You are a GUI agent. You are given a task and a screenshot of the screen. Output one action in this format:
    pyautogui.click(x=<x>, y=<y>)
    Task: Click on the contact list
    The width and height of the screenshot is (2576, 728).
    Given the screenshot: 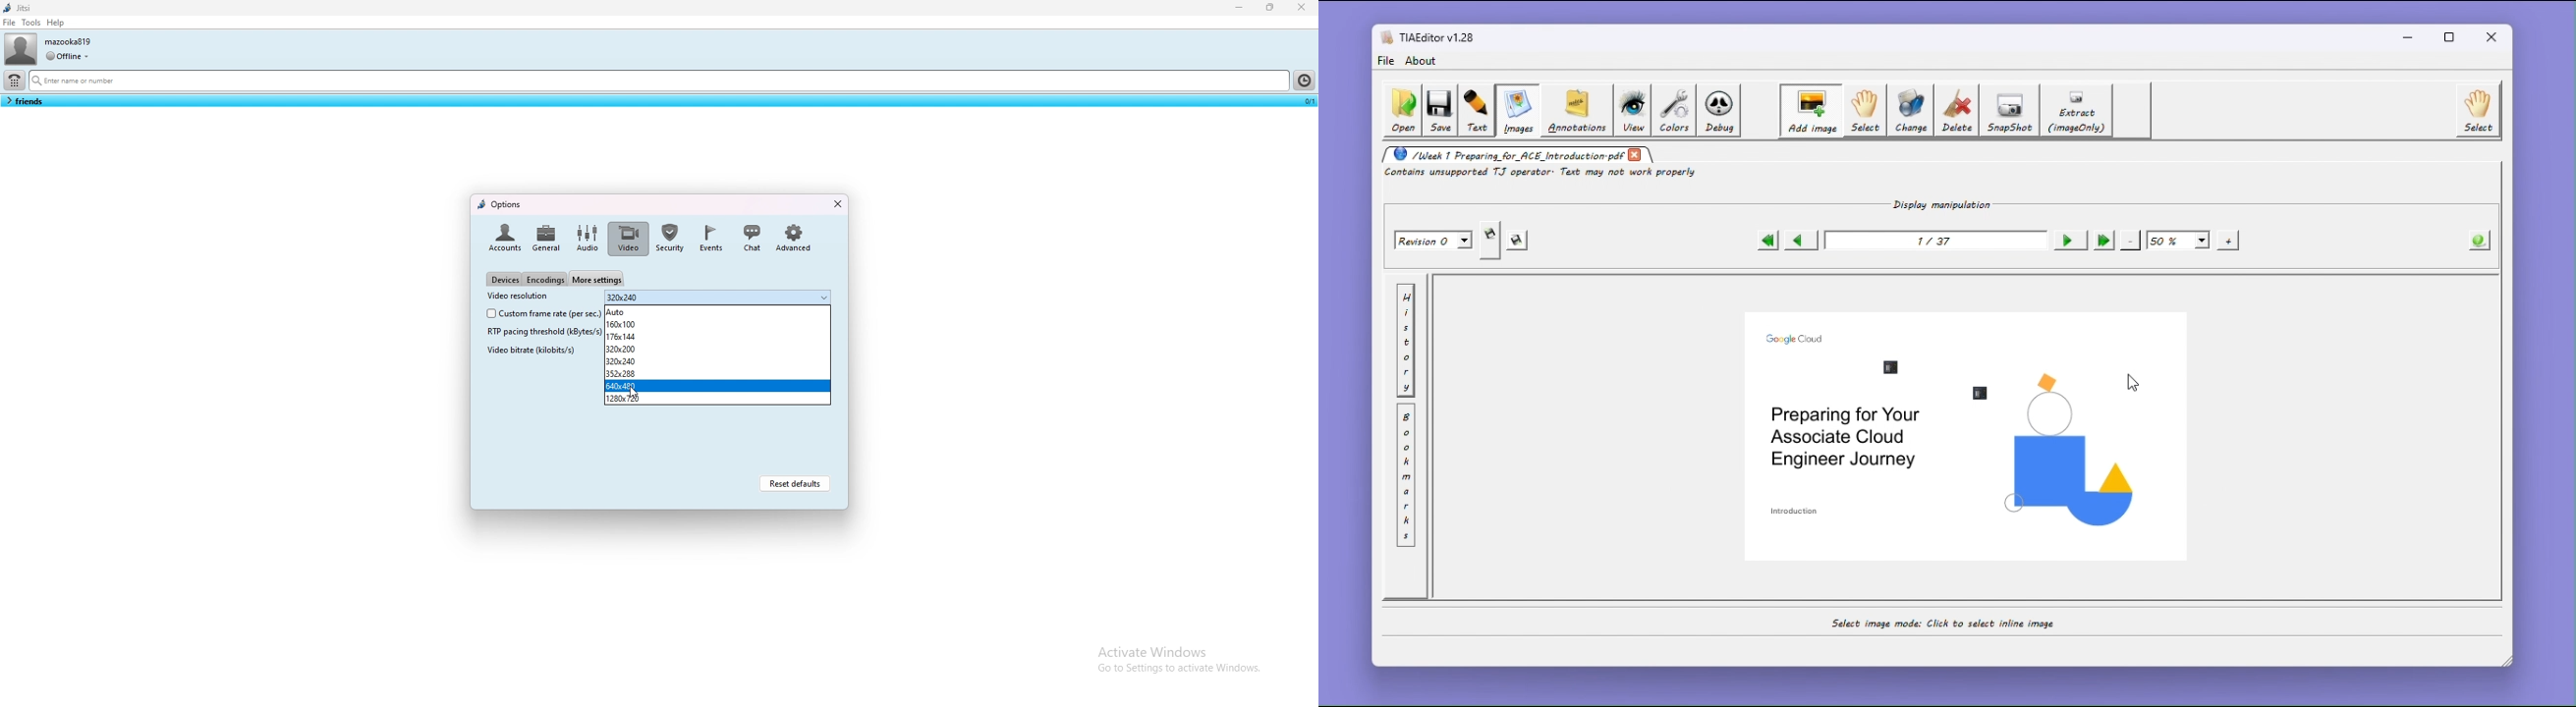 What is the action you would take?
    pyautogui.click(x=24, y=101)
    